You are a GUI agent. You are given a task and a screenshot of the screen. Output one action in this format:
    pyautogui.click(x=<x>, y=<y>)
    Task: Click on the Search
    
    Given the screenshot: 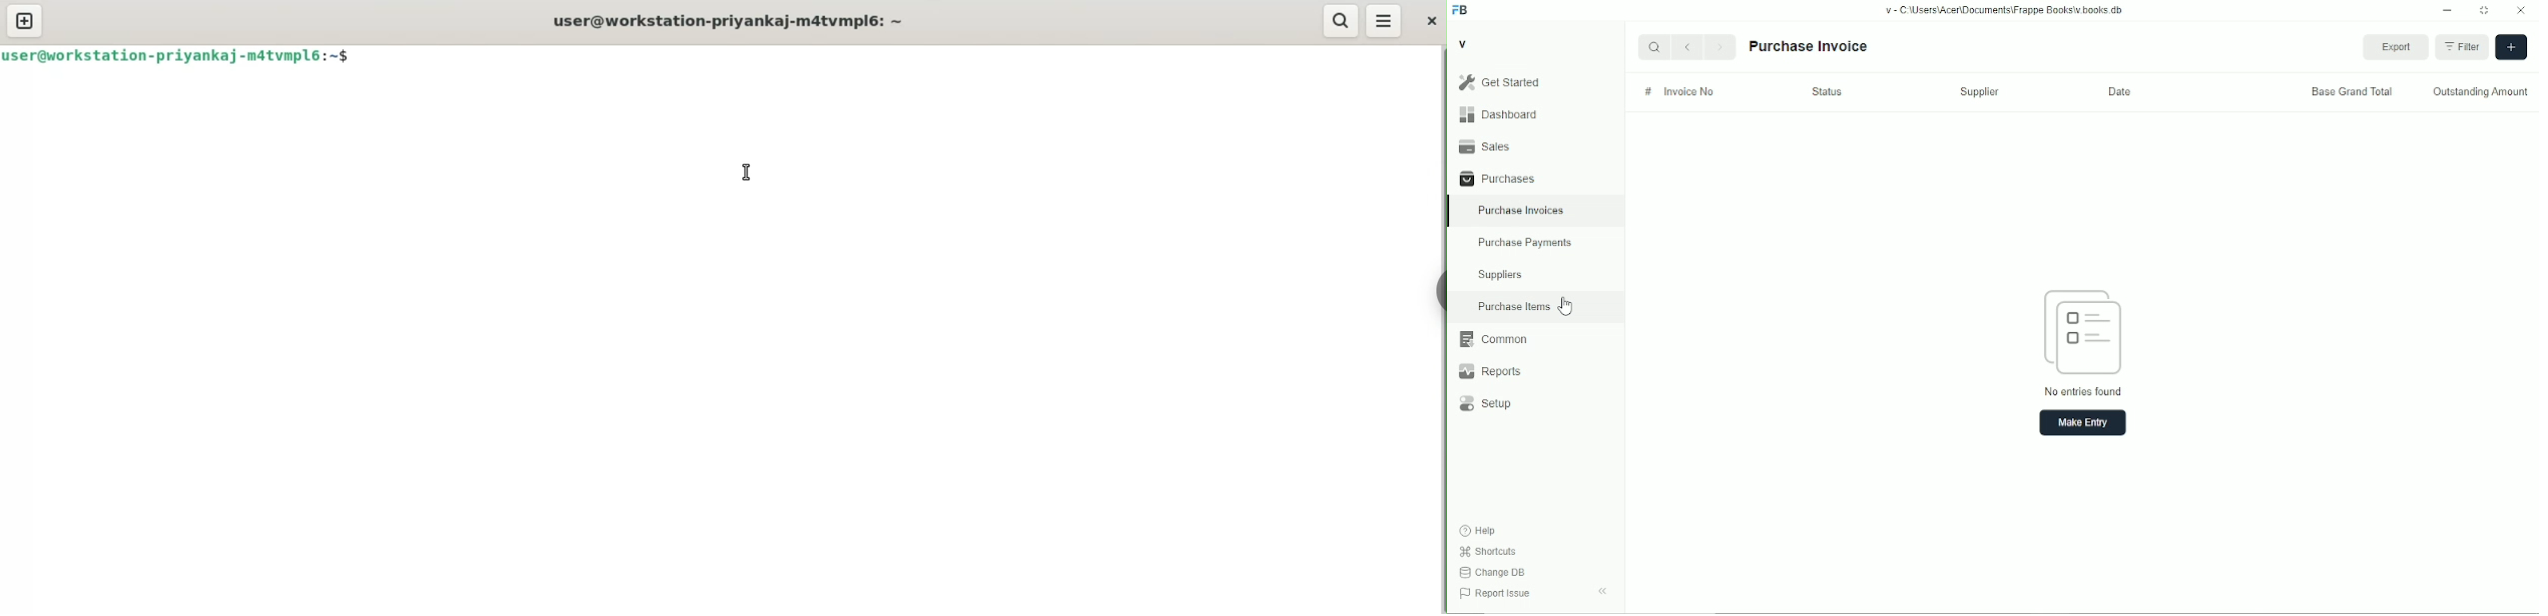 What is the action you would take?
    pyautogui.click(x=1654, y=47)
    